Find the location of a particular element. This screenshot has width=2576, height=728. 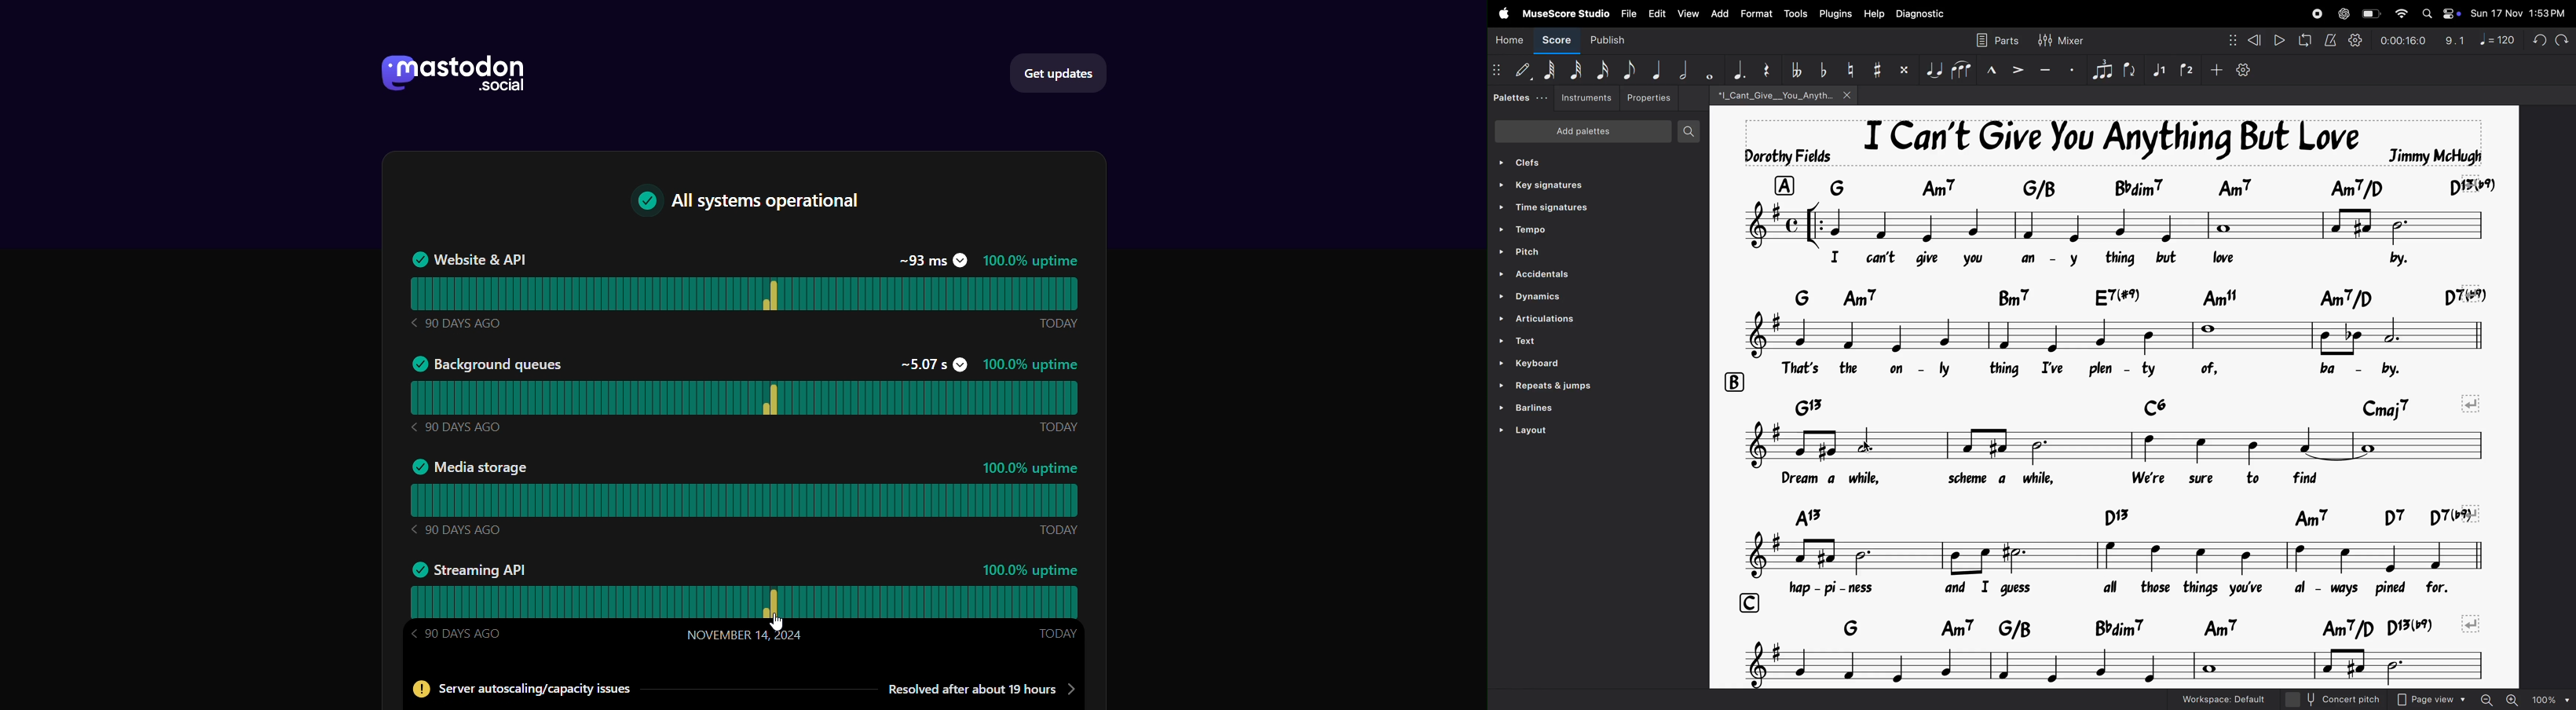

Cursor is located at coordinates (778, 622).